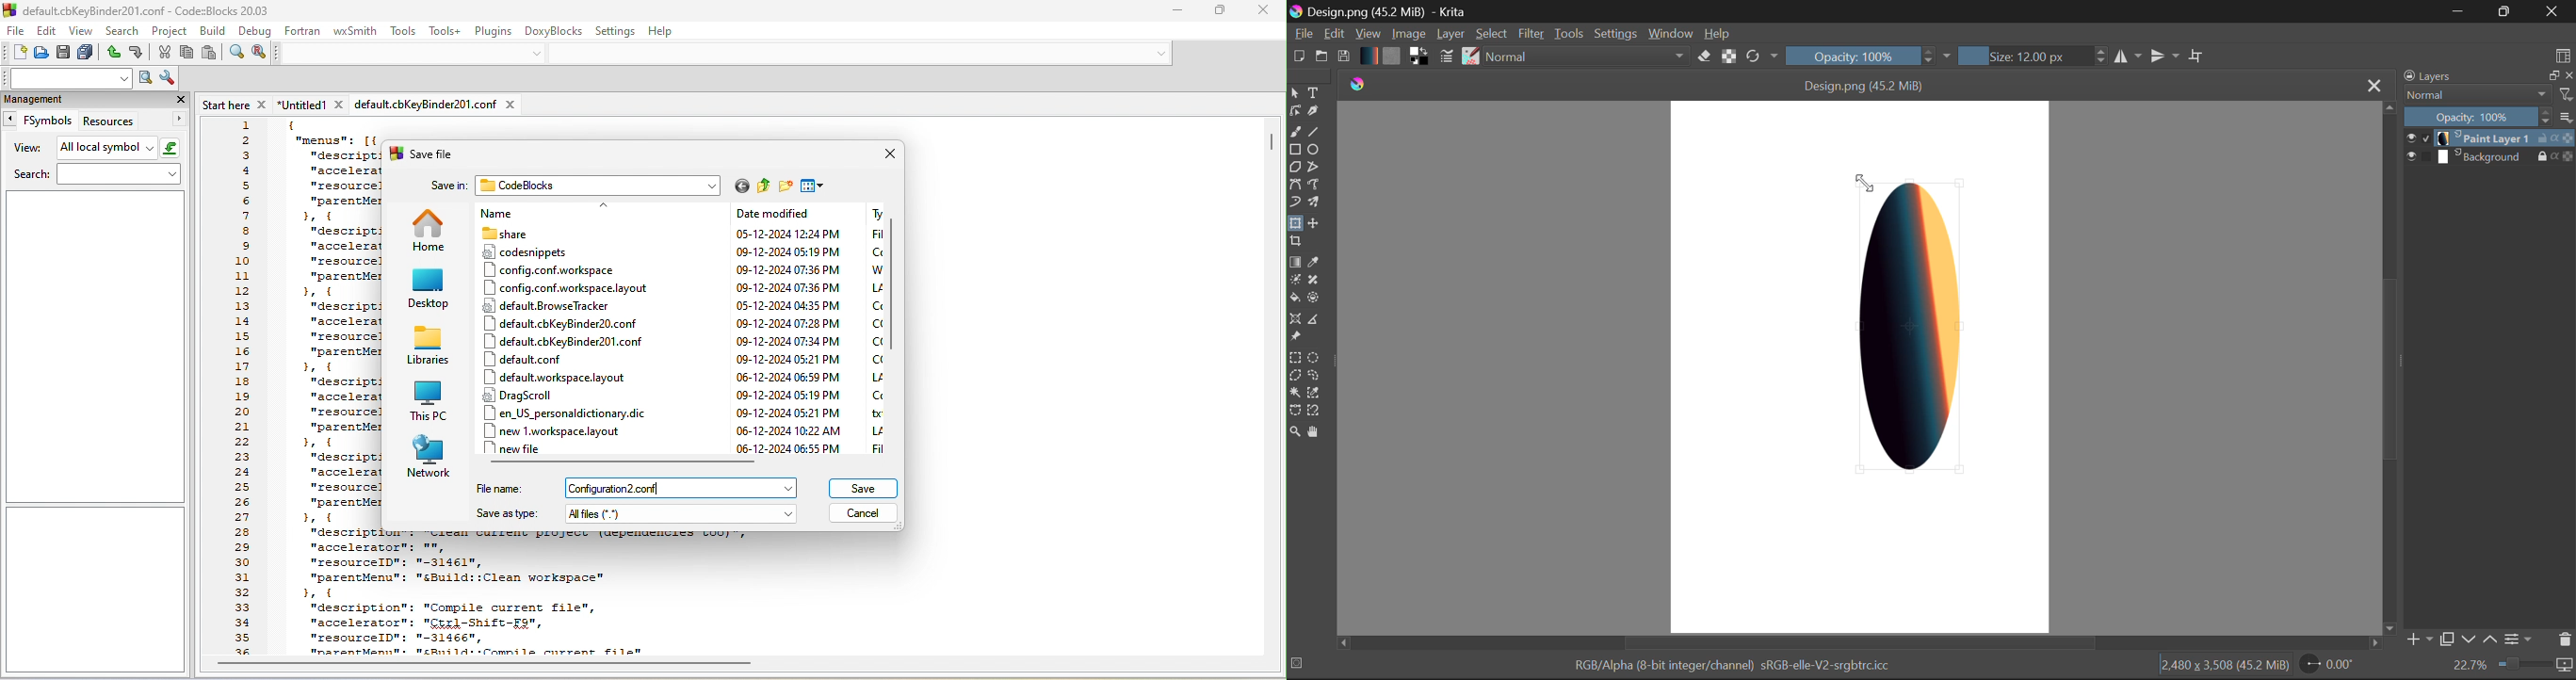 The image size is (2576, 700). Describe the element at coordinates (786, 186) in the screenshot. I see `create new folder` at that location.